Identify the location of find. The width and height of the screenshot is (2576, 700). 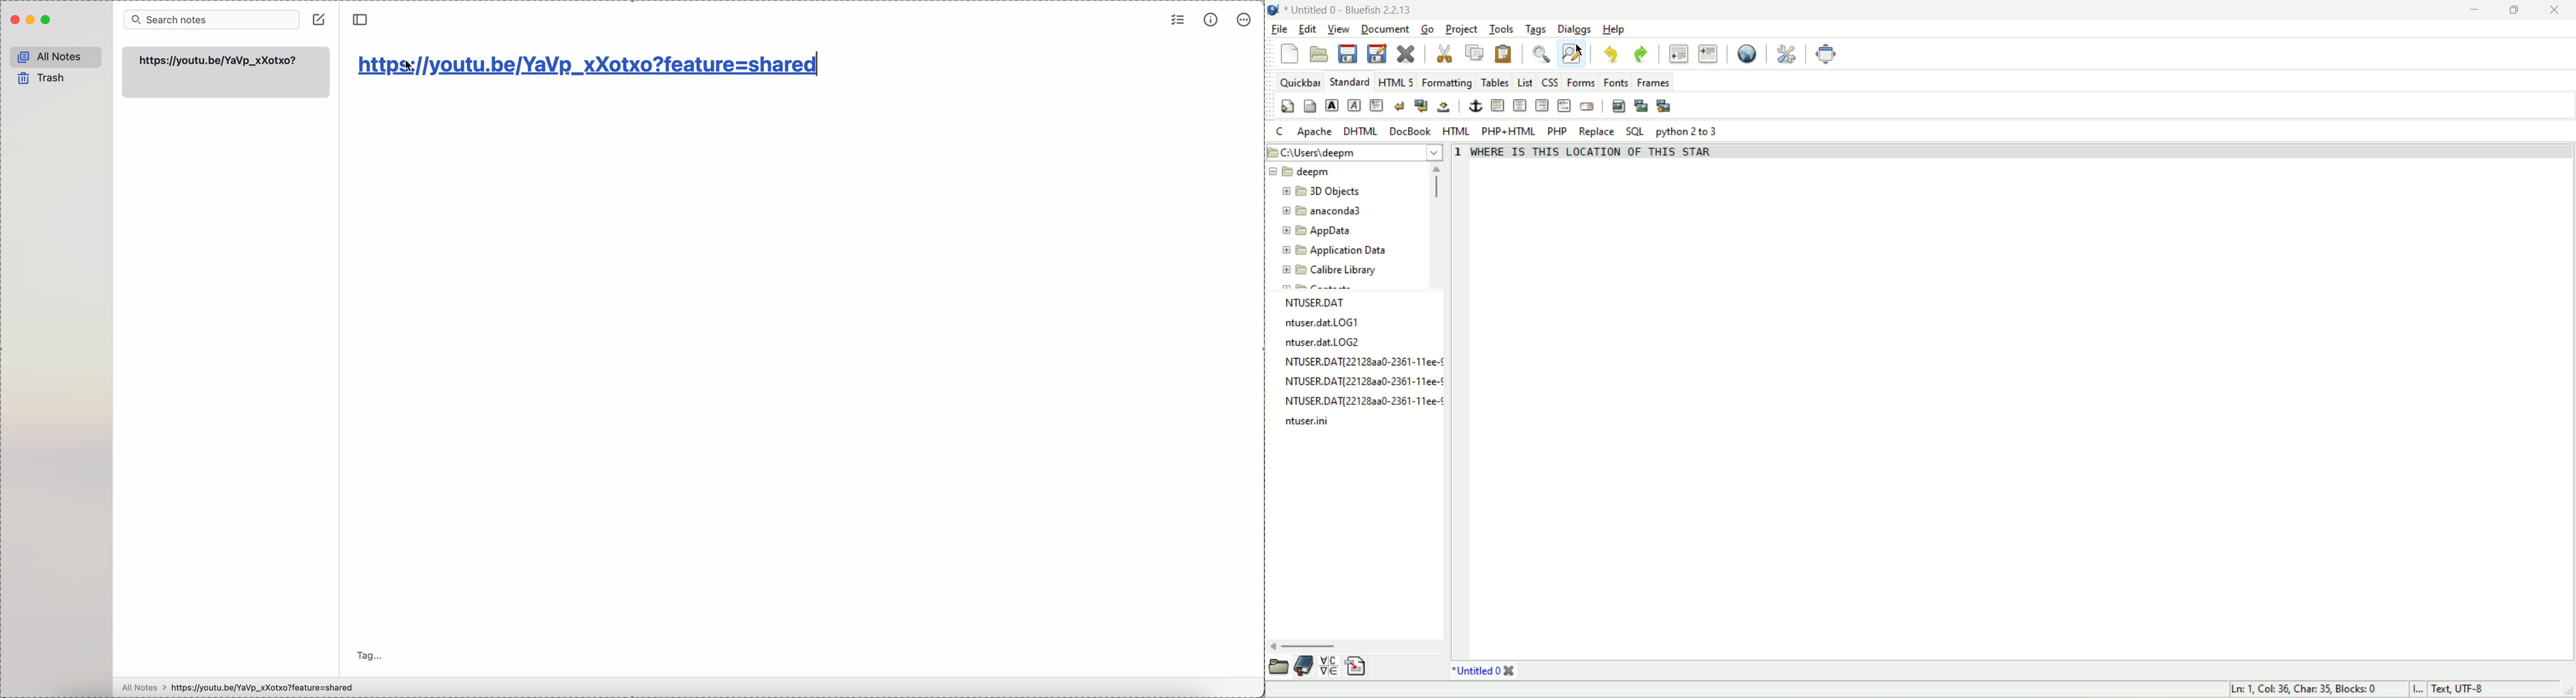
(1540, 55).